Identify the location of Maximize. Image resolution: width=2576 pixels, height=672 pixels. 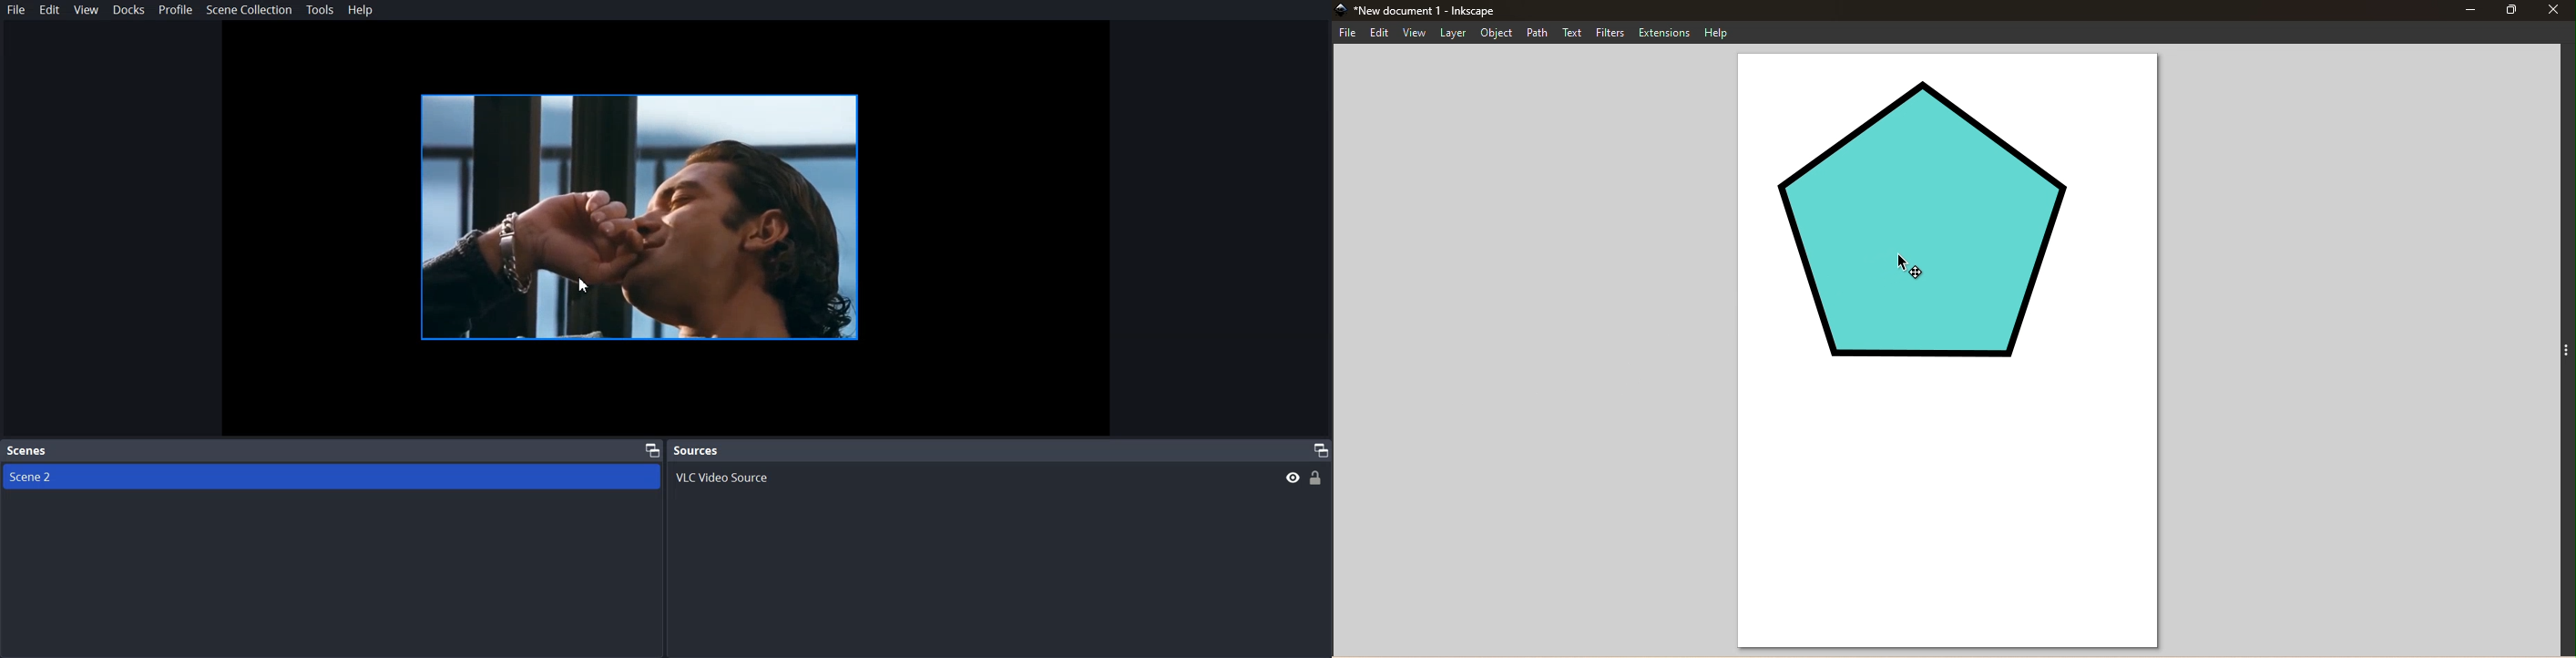
(1319, 448).